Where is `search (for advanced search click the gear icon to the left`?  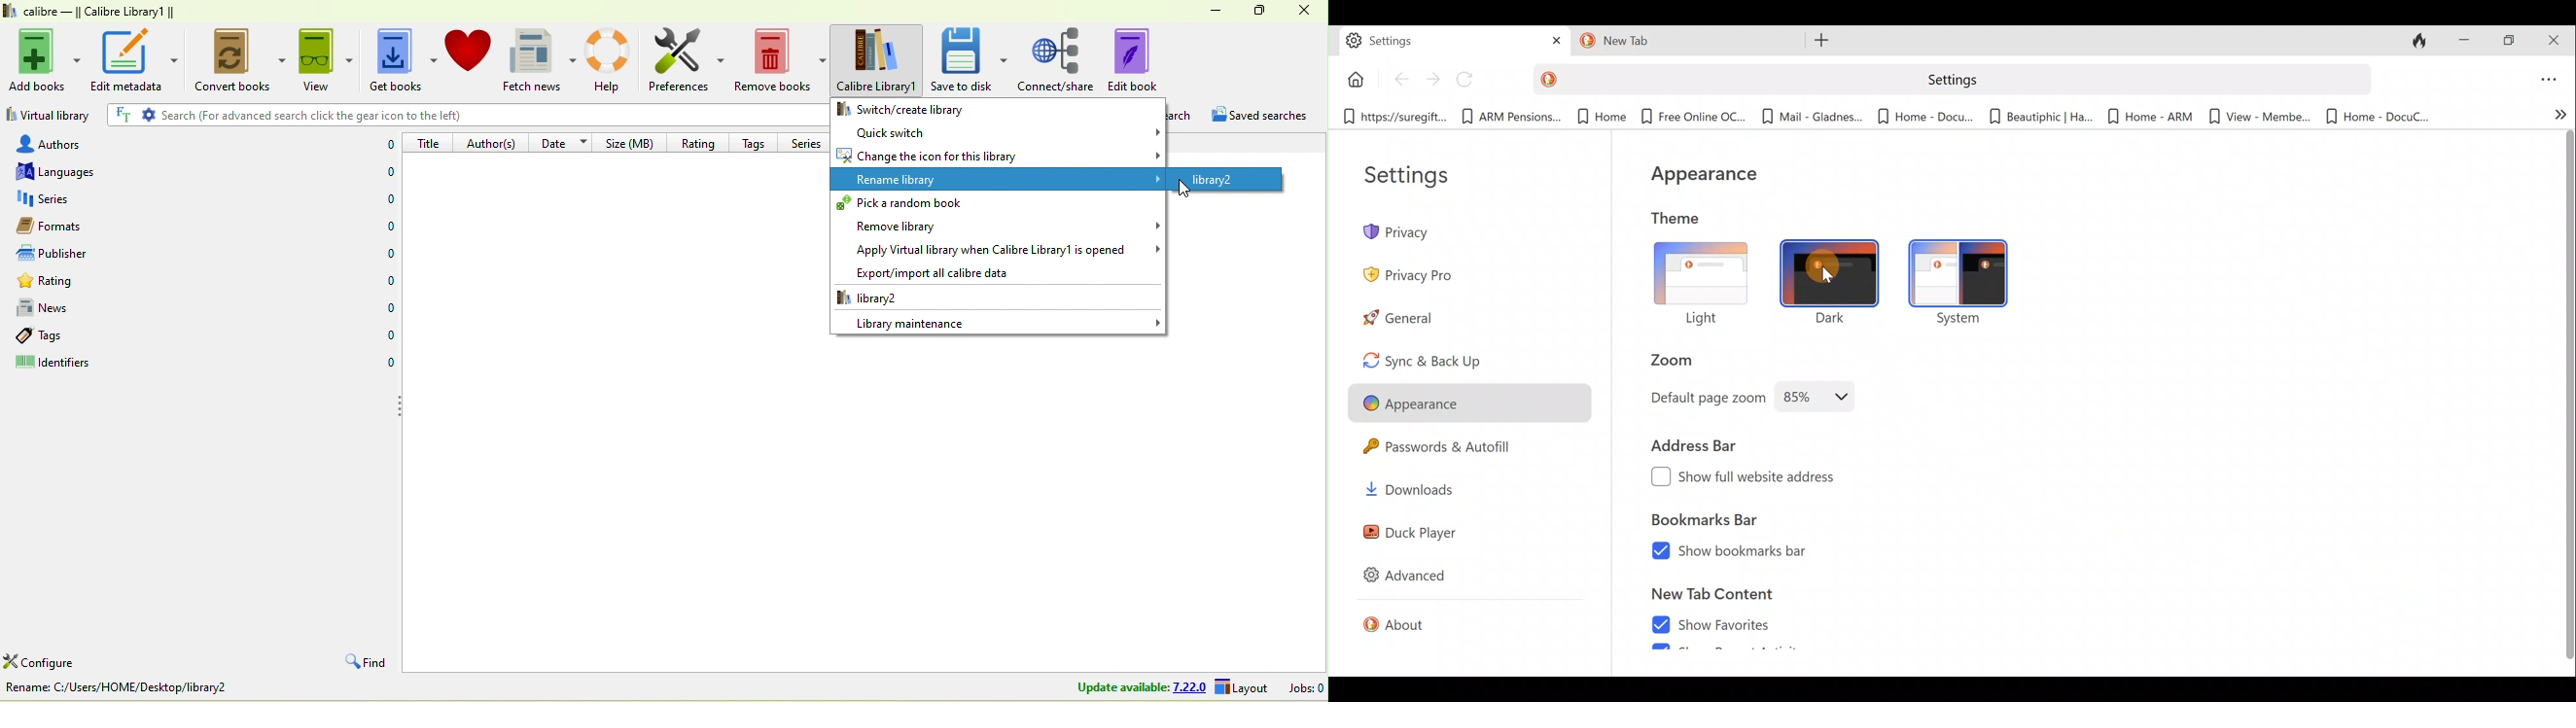 search (for advanced search click the gear icon to the left is located at coordinates (461, 115).